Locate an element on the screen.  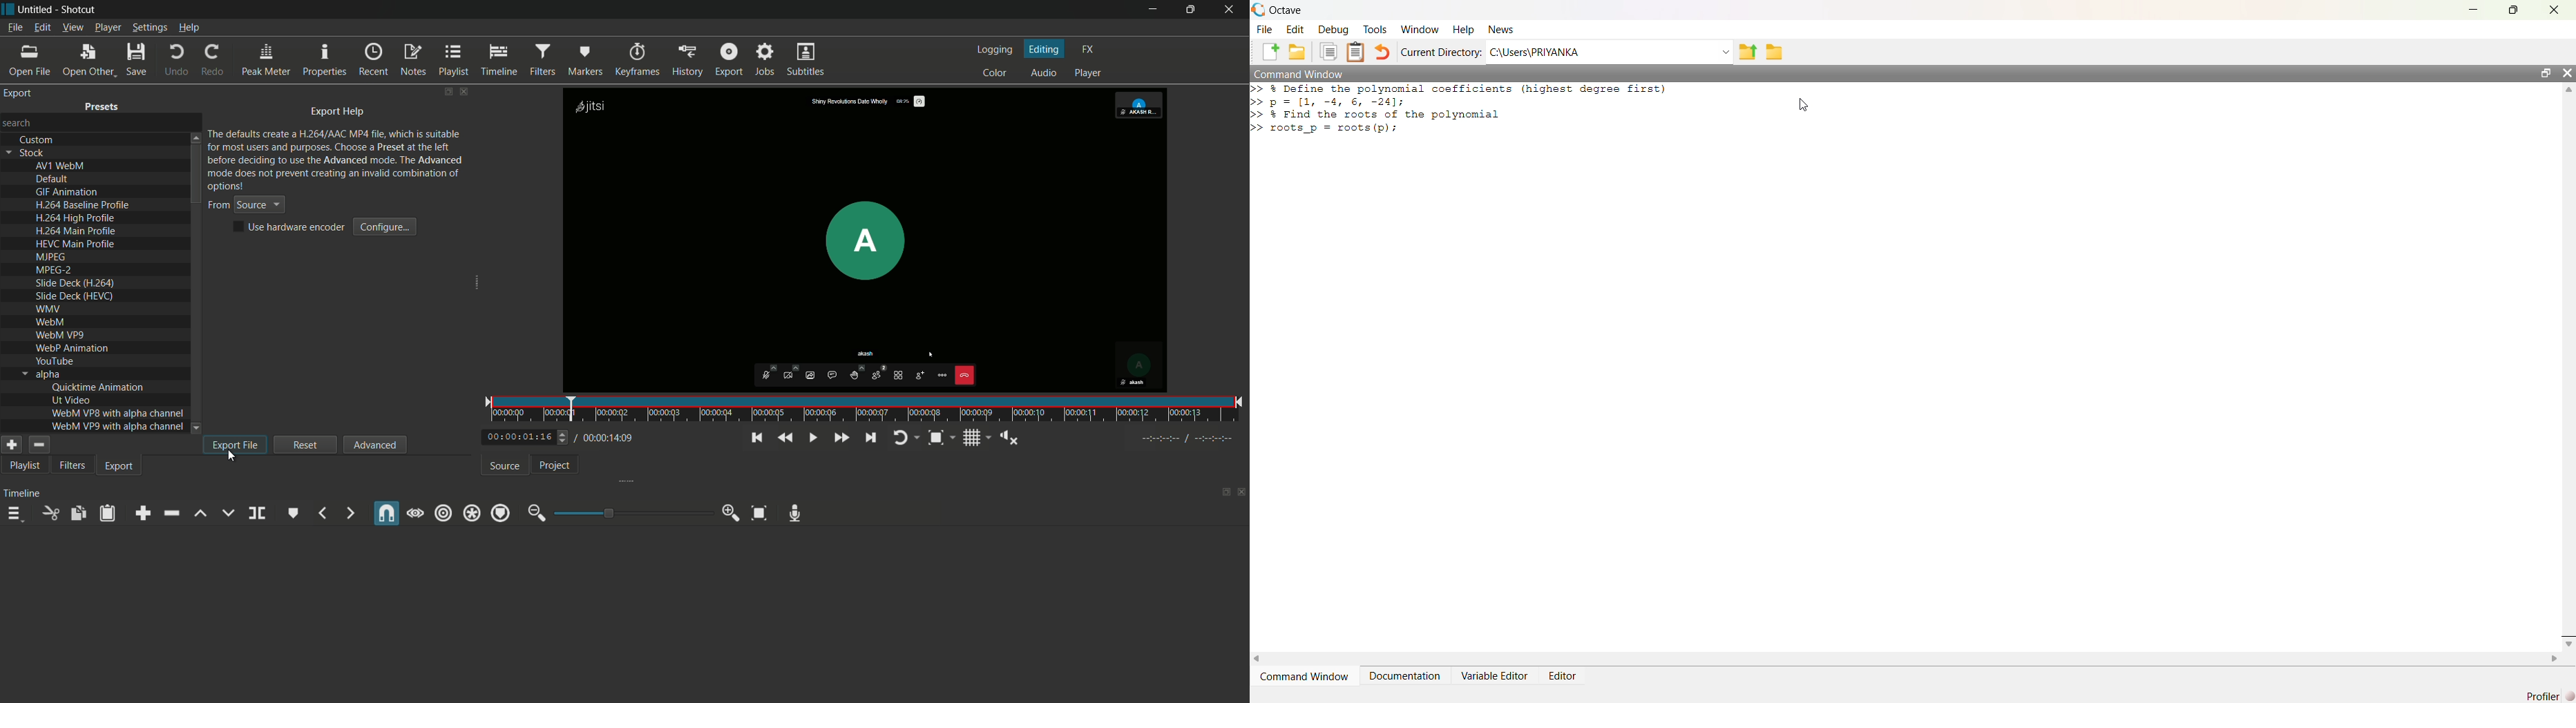
text is located at coordinates (52, 322).